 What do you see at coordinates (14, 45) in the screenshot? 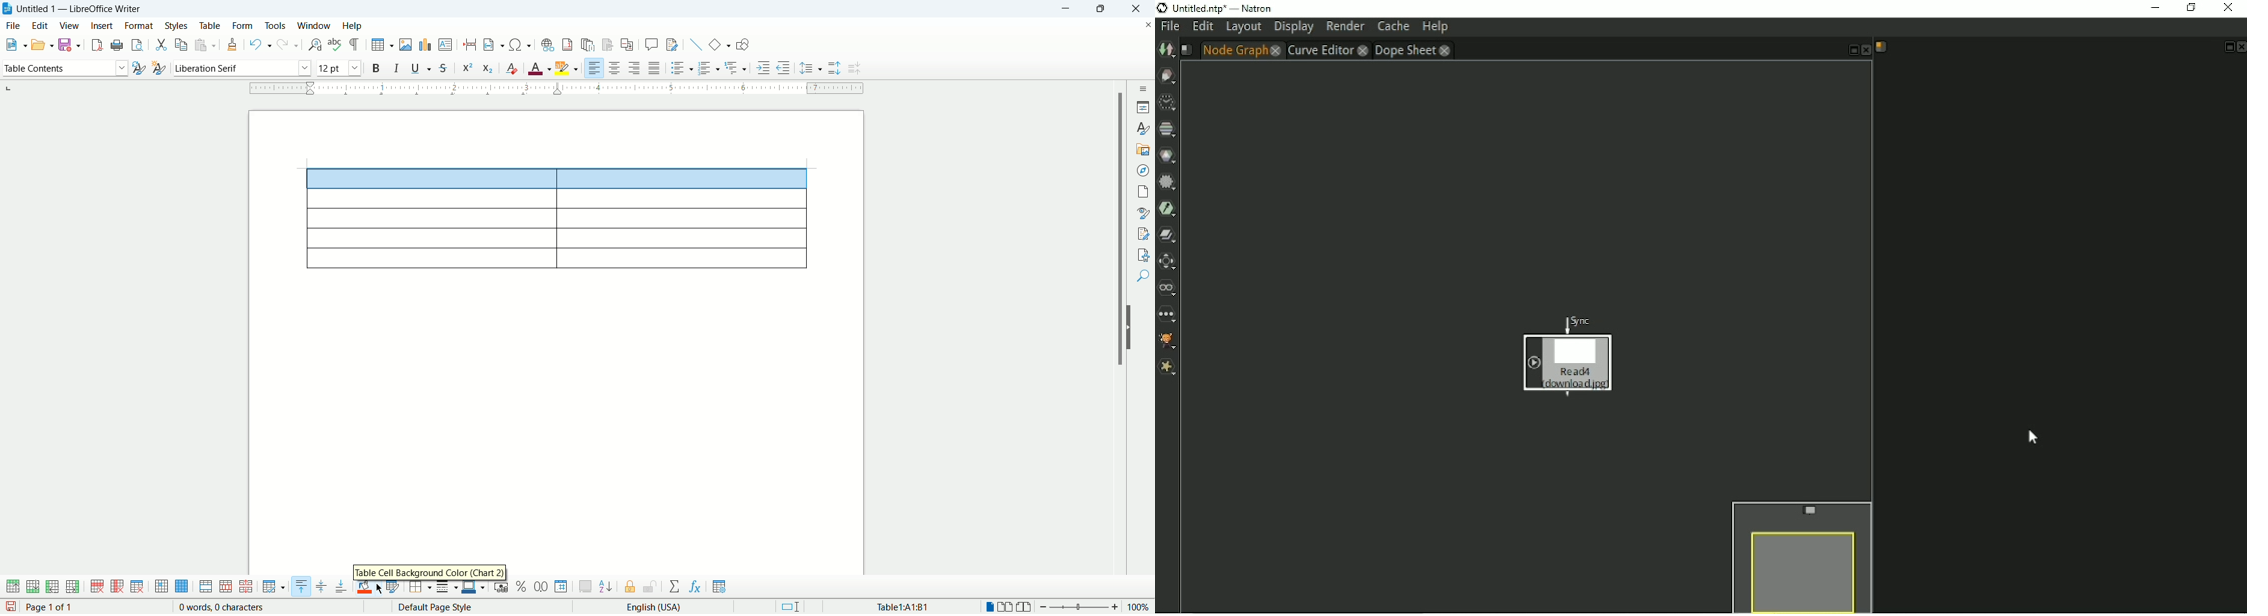
I see `new` at bounding box center [14, 45].